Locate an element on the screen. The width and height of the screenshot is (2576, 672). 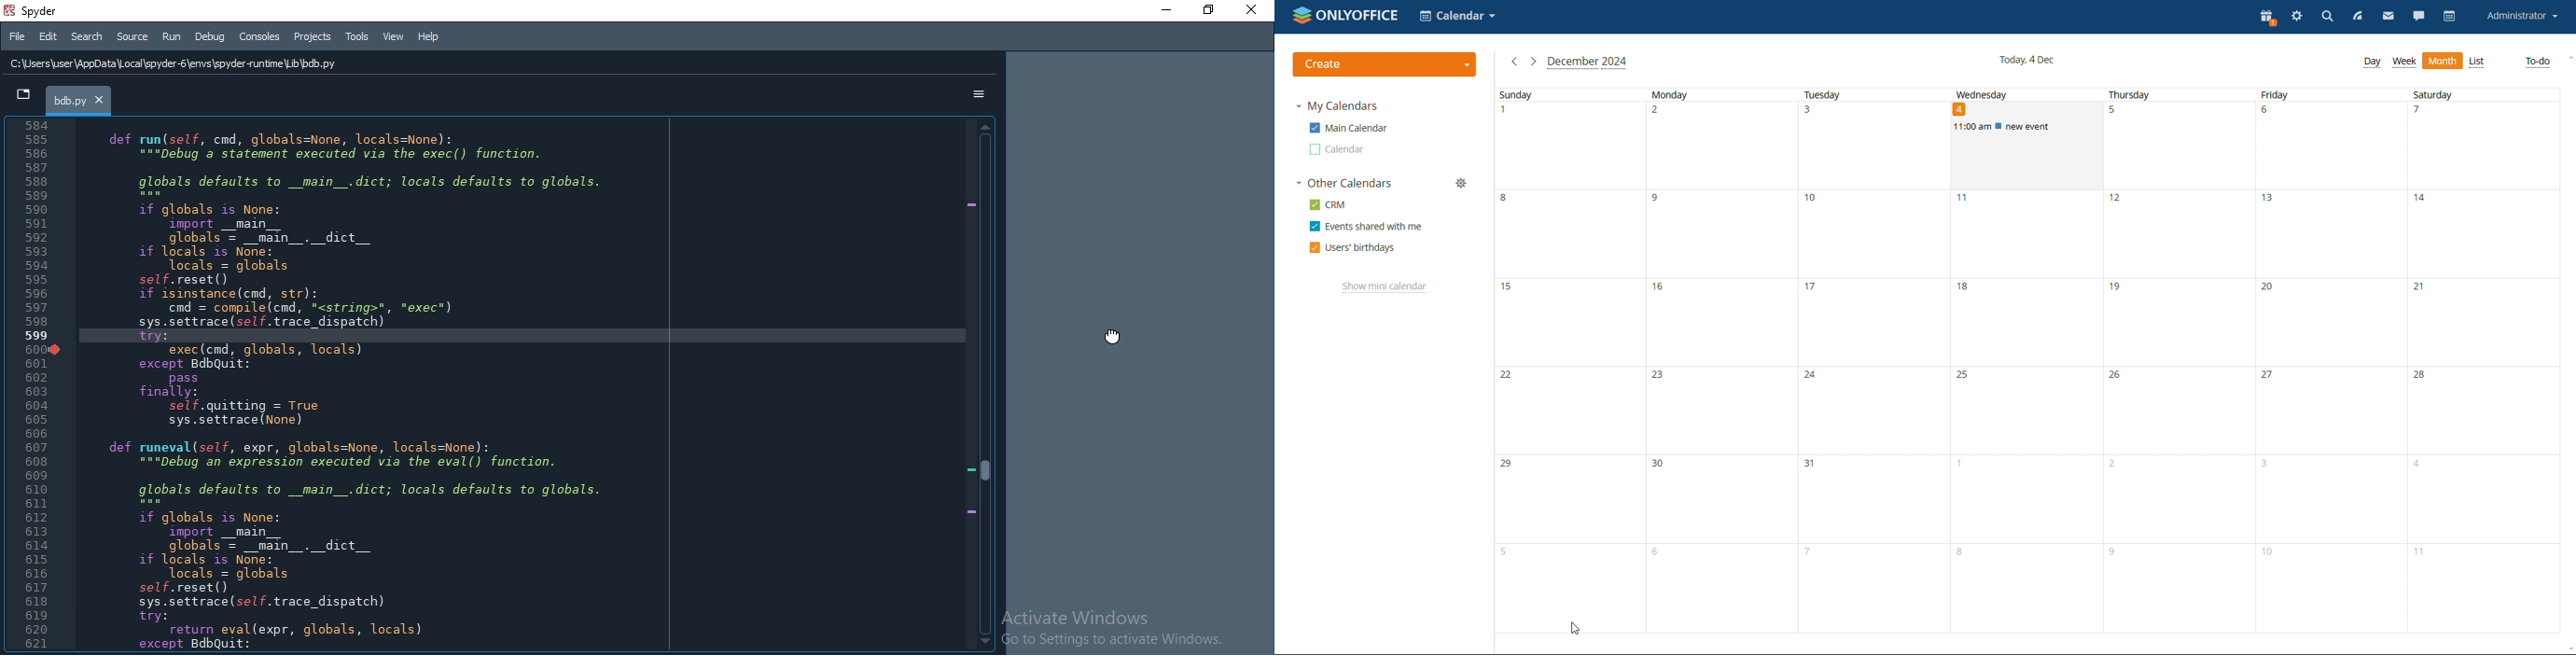
spyder is located at coordinates (43, 10).